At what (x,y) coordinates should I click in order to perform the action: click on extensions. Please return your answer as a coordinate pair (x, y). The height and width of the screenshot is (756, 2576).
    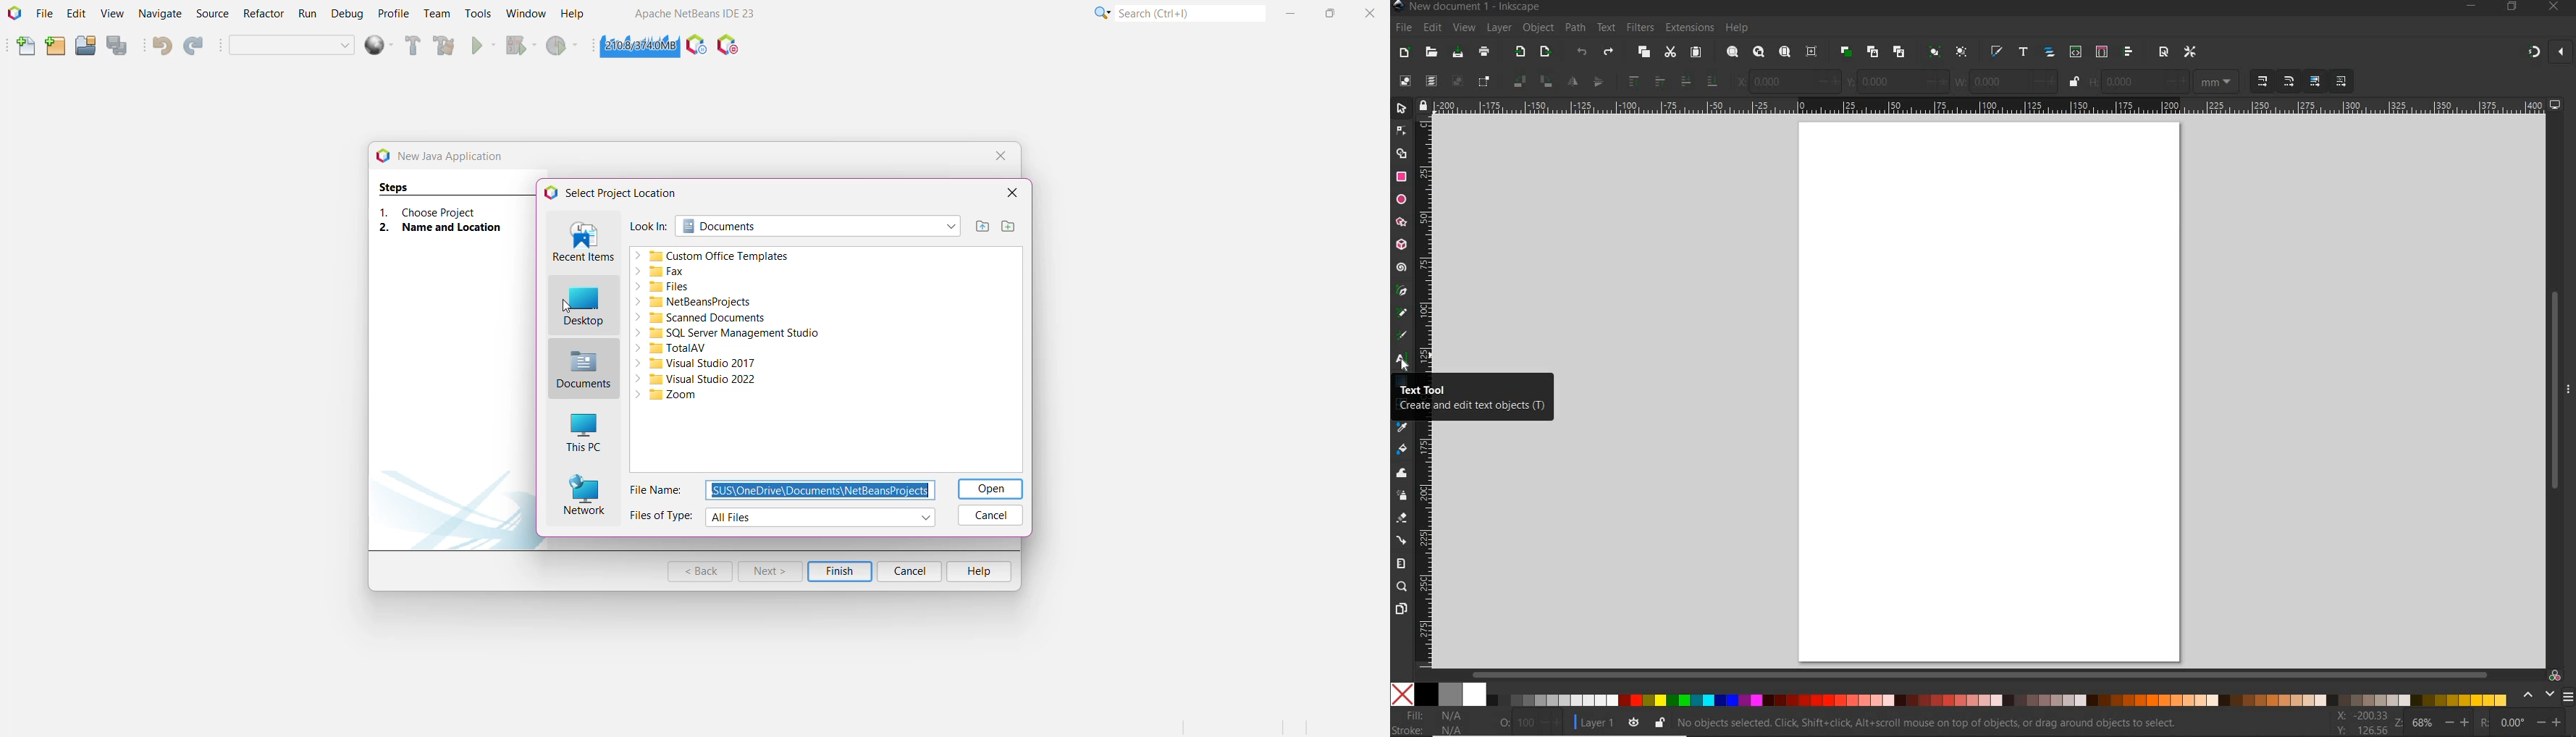
    Looking at the image, I should click on (1689, 28).